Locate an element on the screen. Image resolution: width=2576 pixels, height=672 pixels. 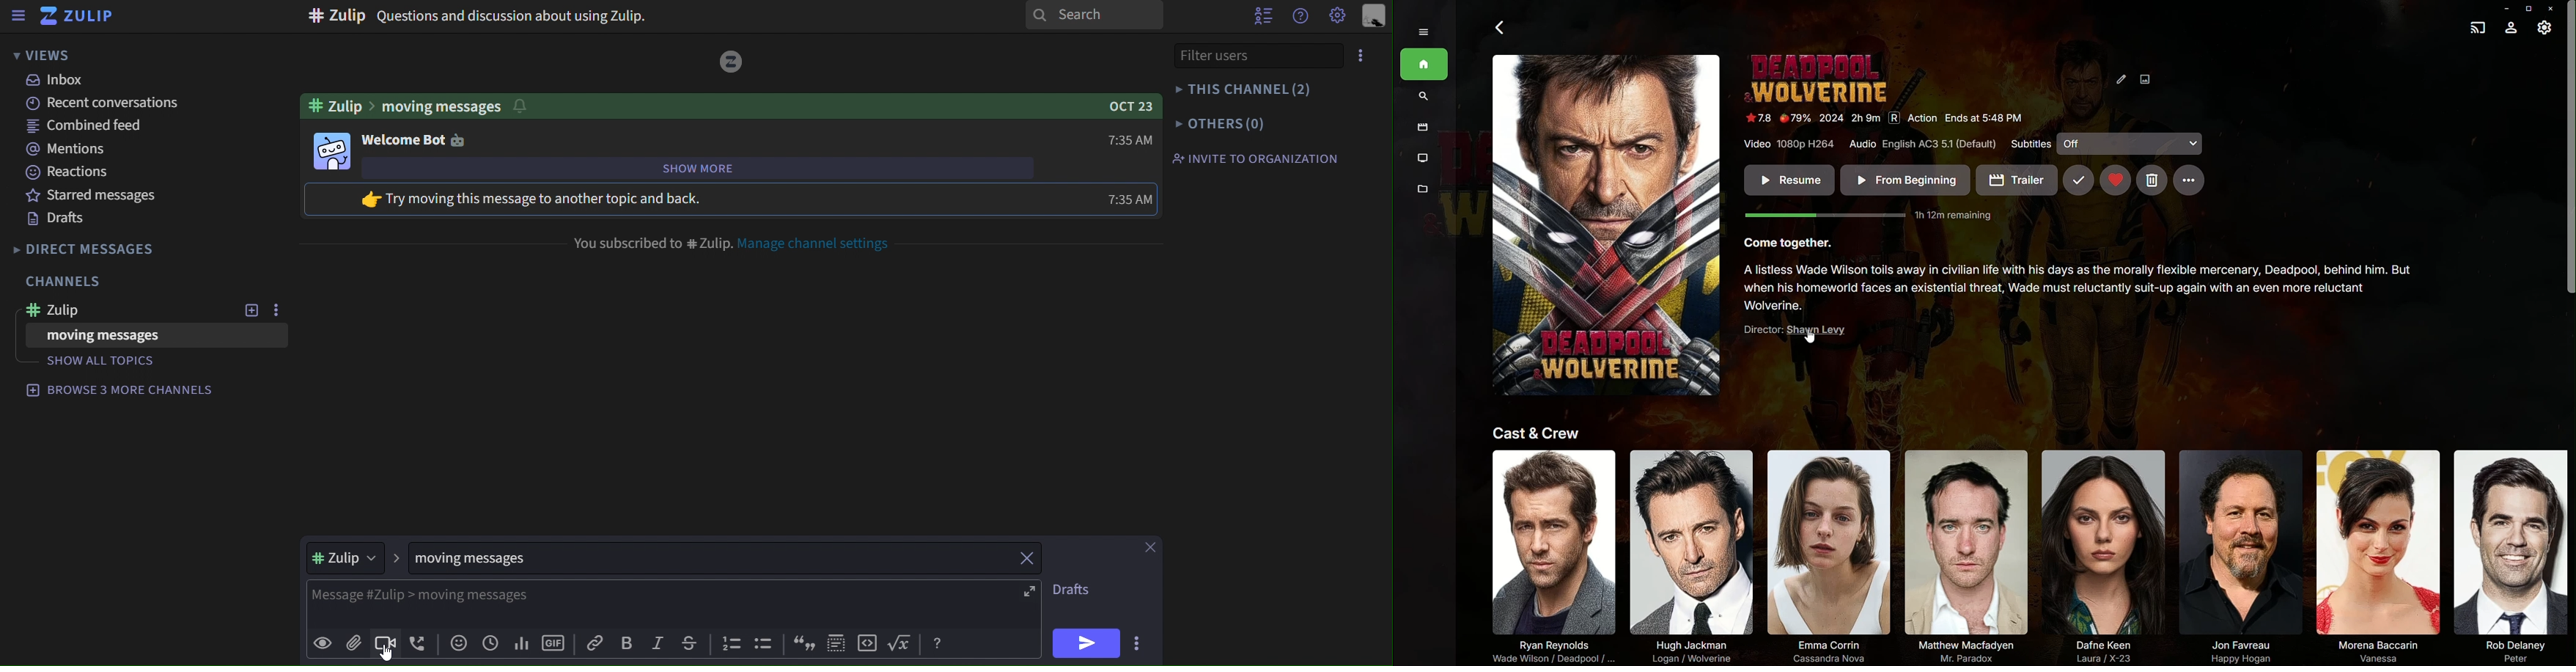
Remove from Favorite is located at coordinates (2115, 181).